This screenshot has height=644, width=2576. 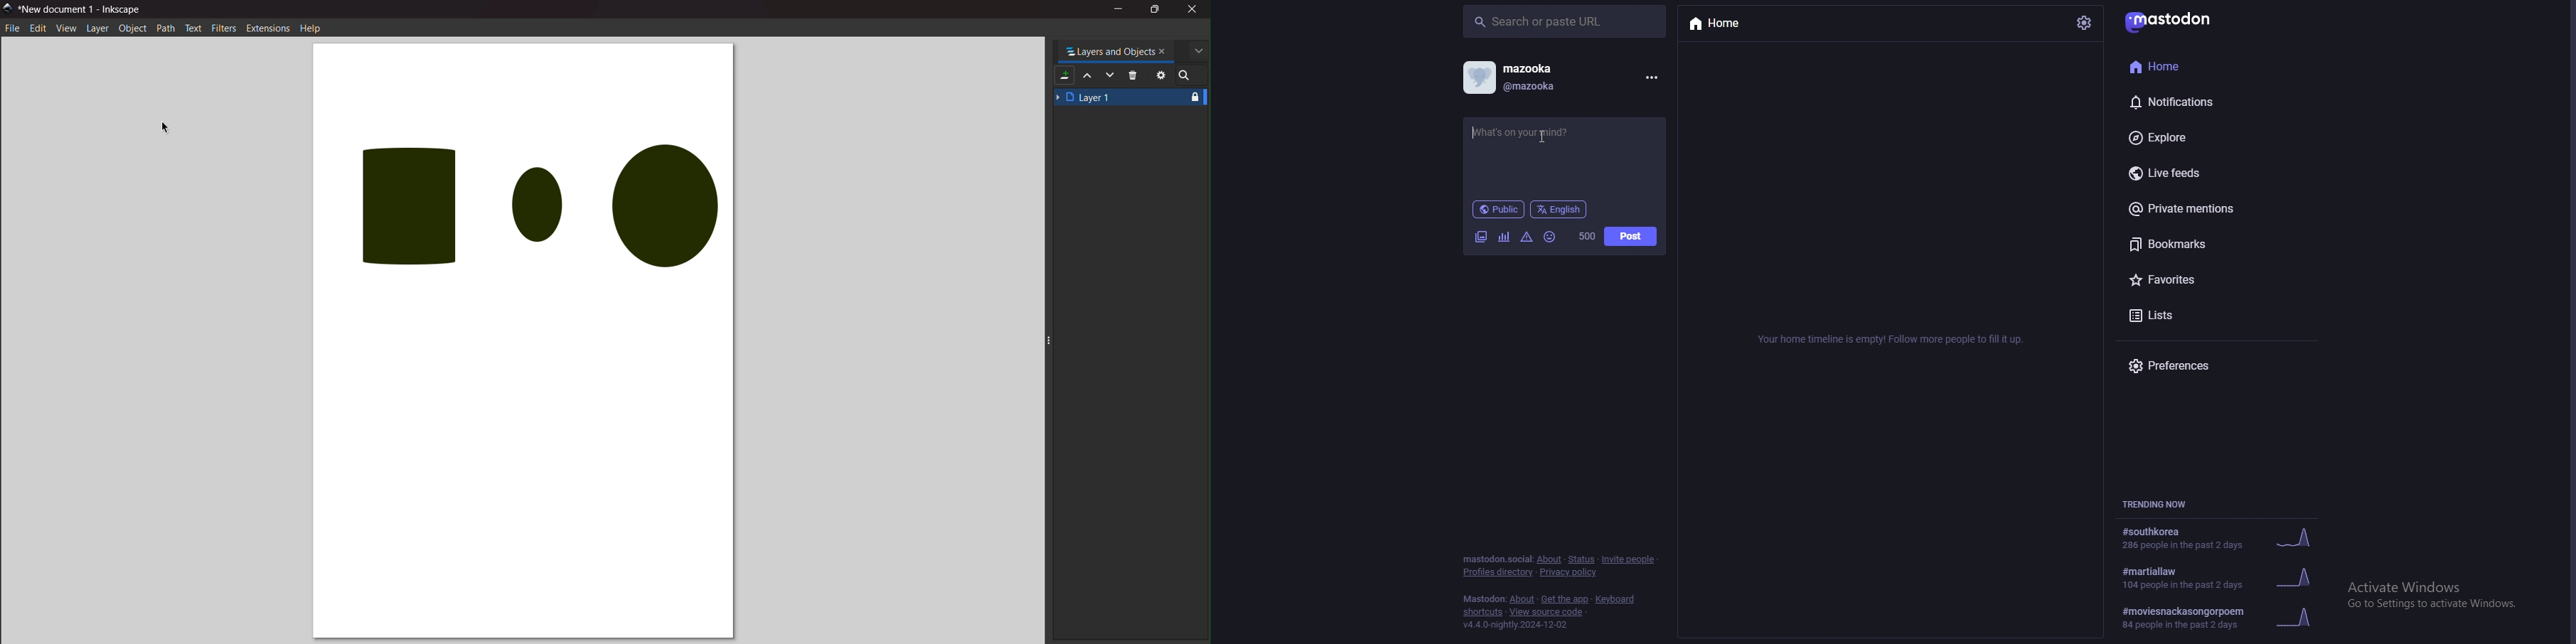 I want to click on mask down, so click(x=1111, y=75).